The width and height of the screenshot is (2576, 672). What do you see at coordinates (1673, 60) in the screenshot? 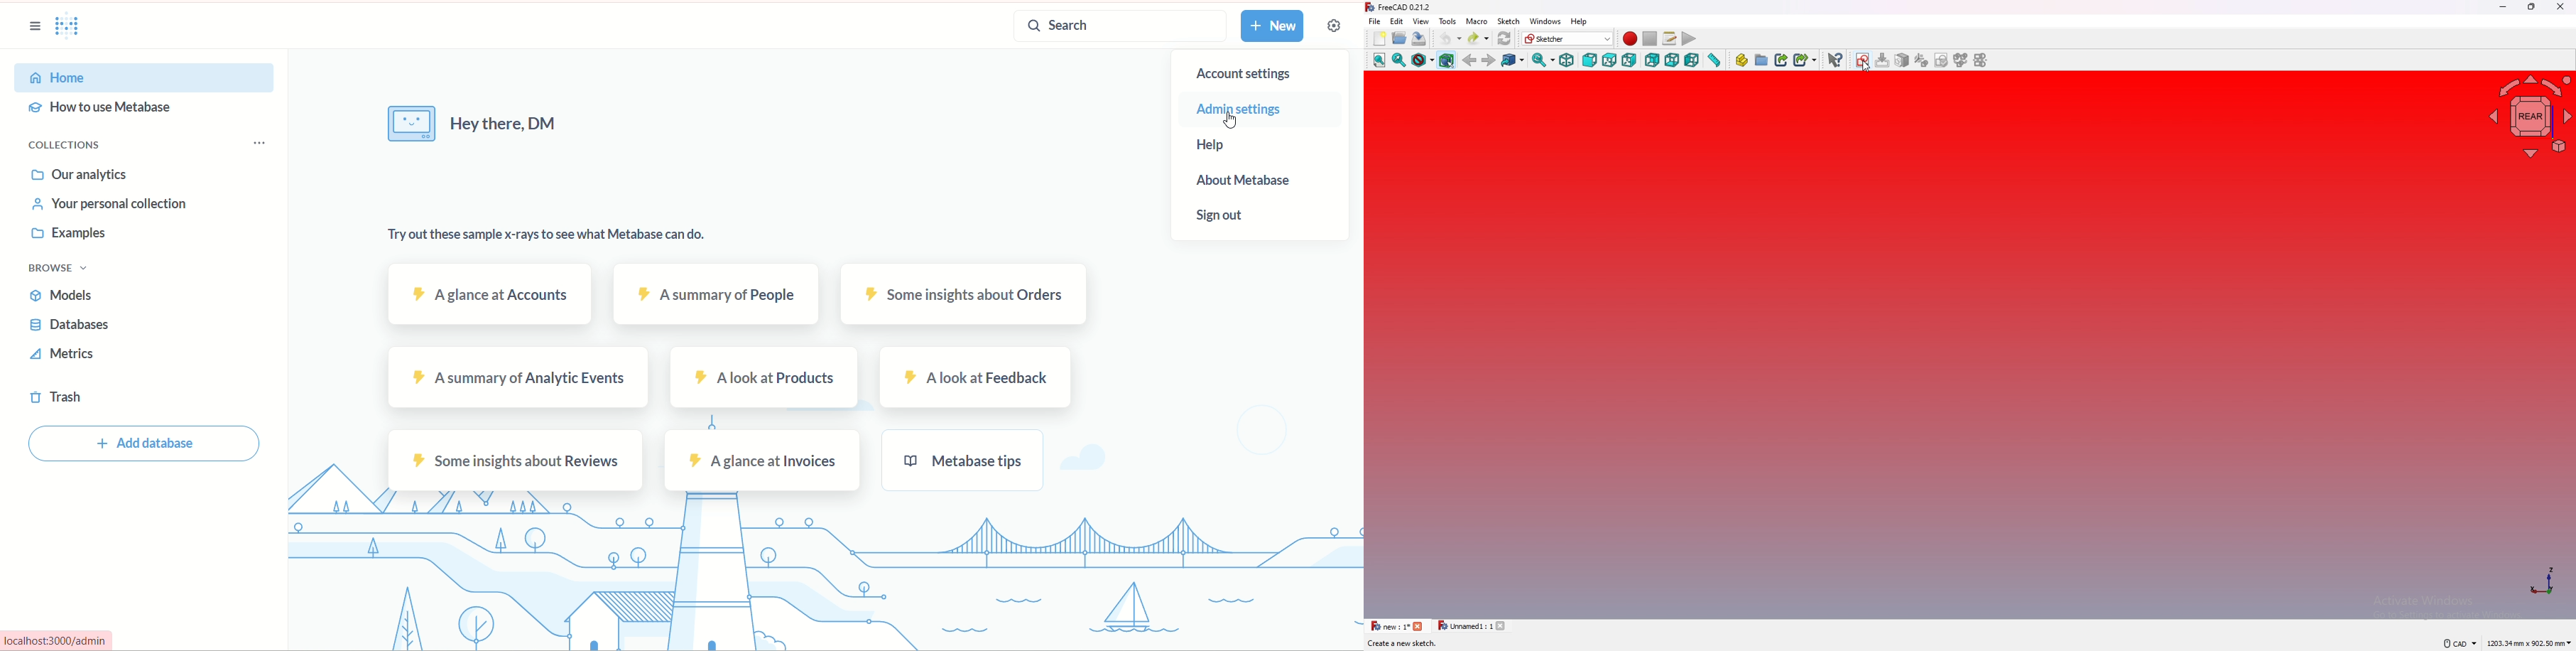
I see `bottom` at bounding box center [1673, 60].